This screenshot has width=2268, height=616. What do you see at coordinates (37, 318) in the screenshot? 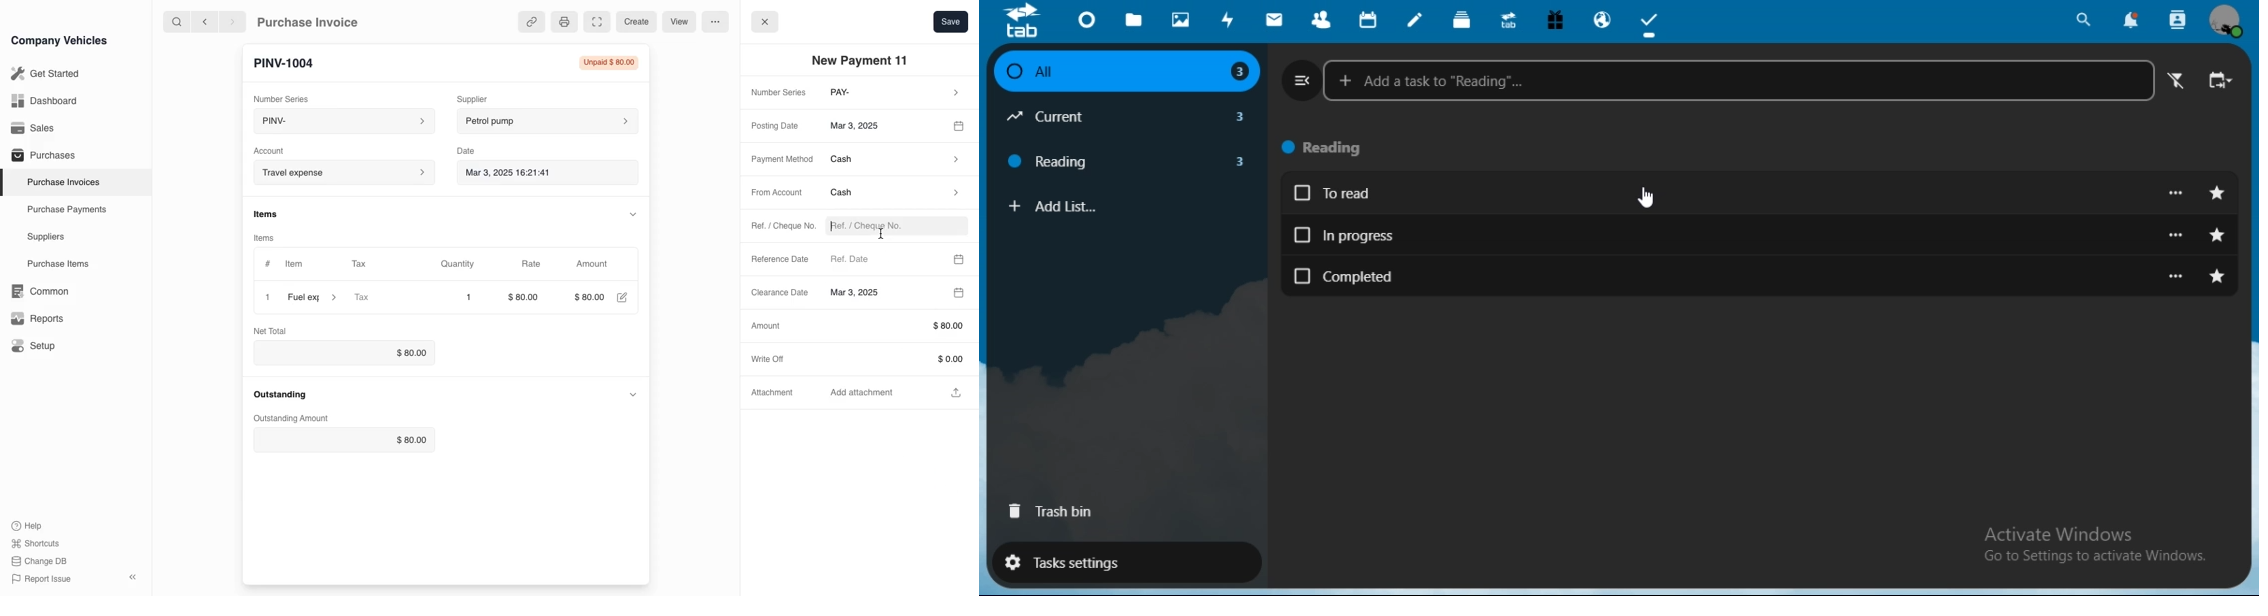
I see `Reports` at bounding box center [37, 318].